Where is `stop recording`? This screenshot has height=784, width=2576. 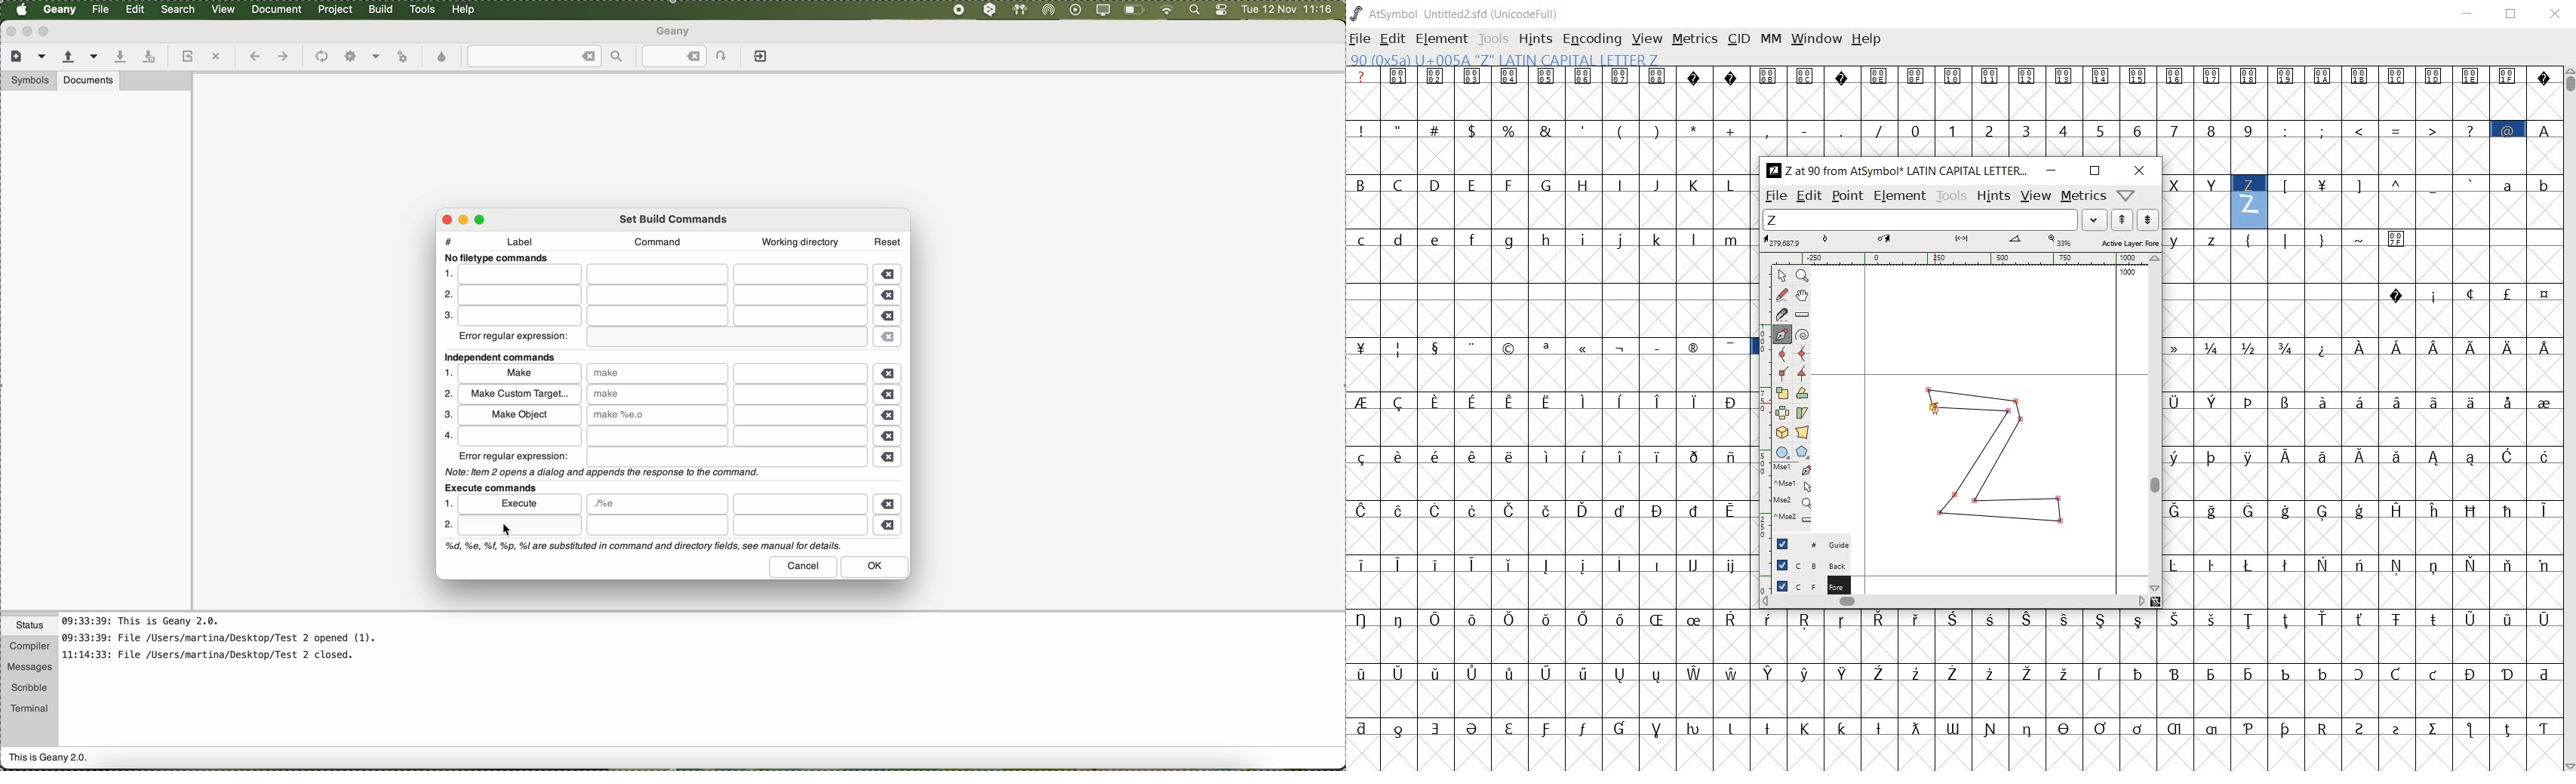
stop recording is located at coordinates (958, 10).